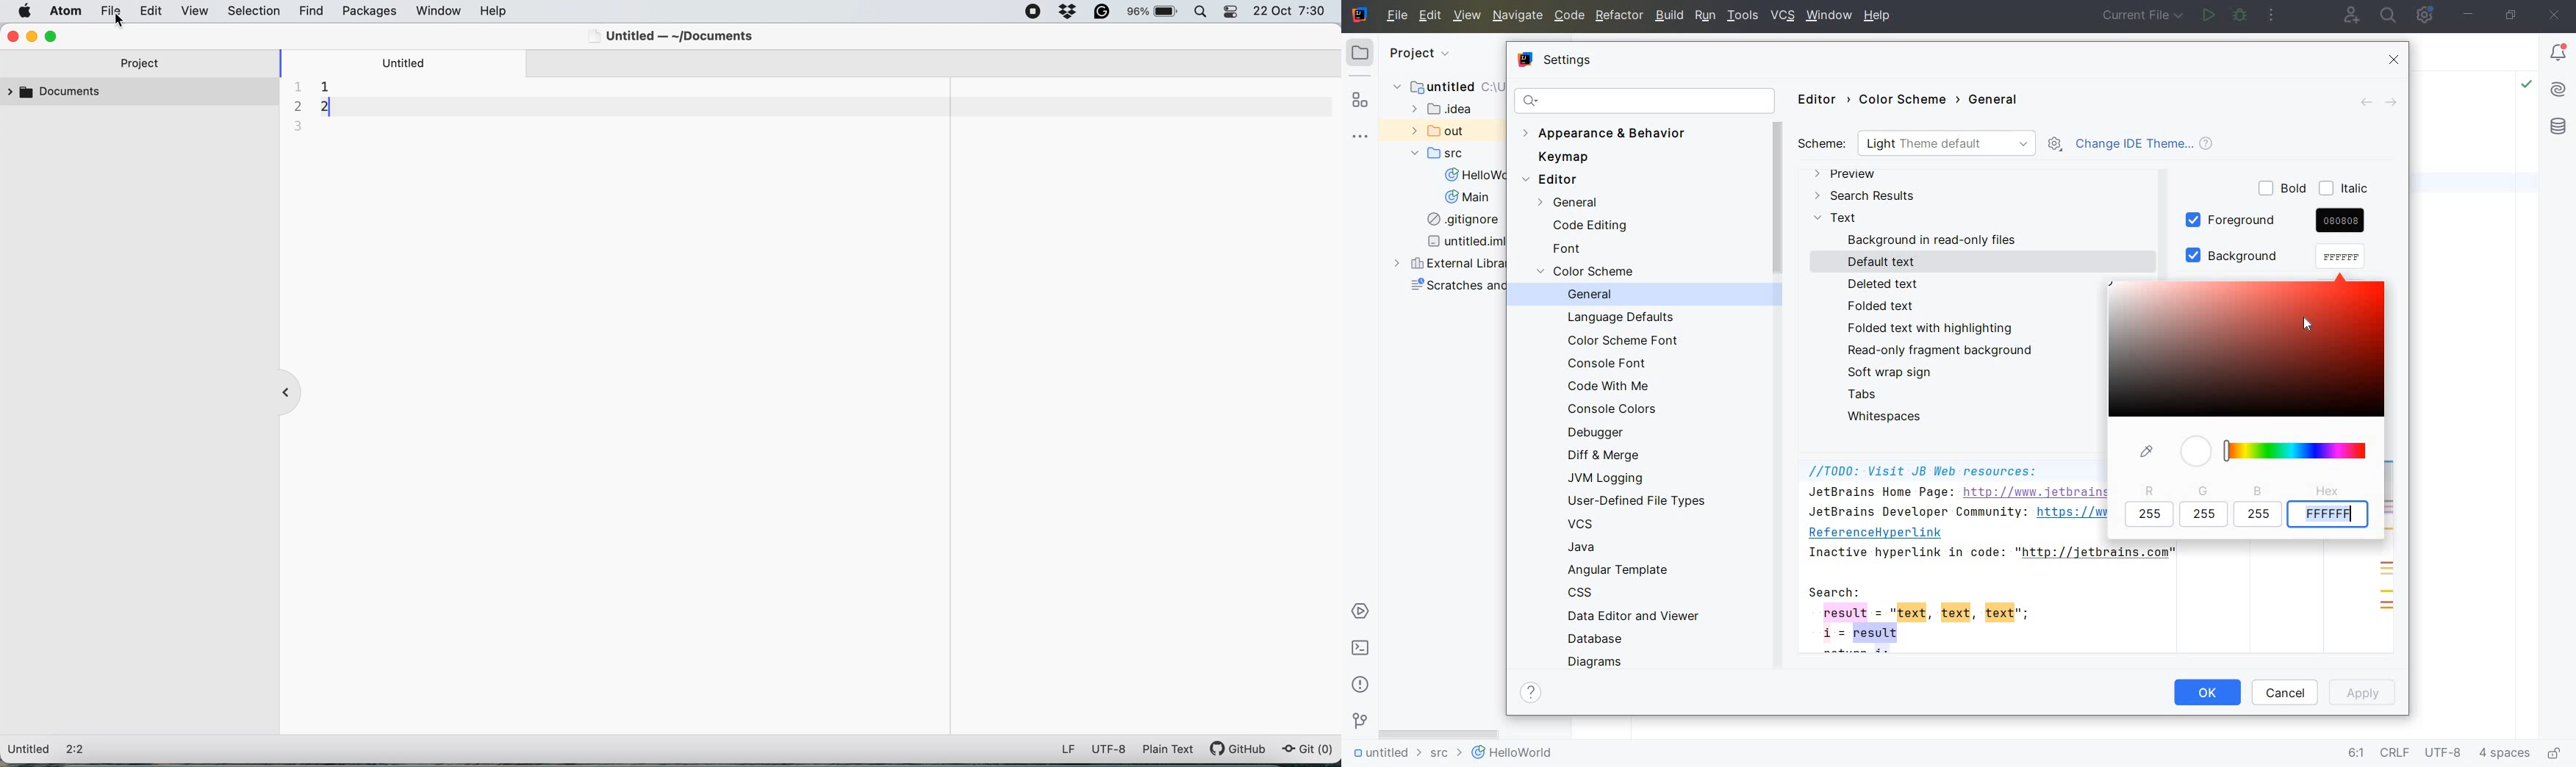  What do you see at coordinates (1240, 749) in the screenshot?
I see `git hub` at bounding box center [1240, 749].